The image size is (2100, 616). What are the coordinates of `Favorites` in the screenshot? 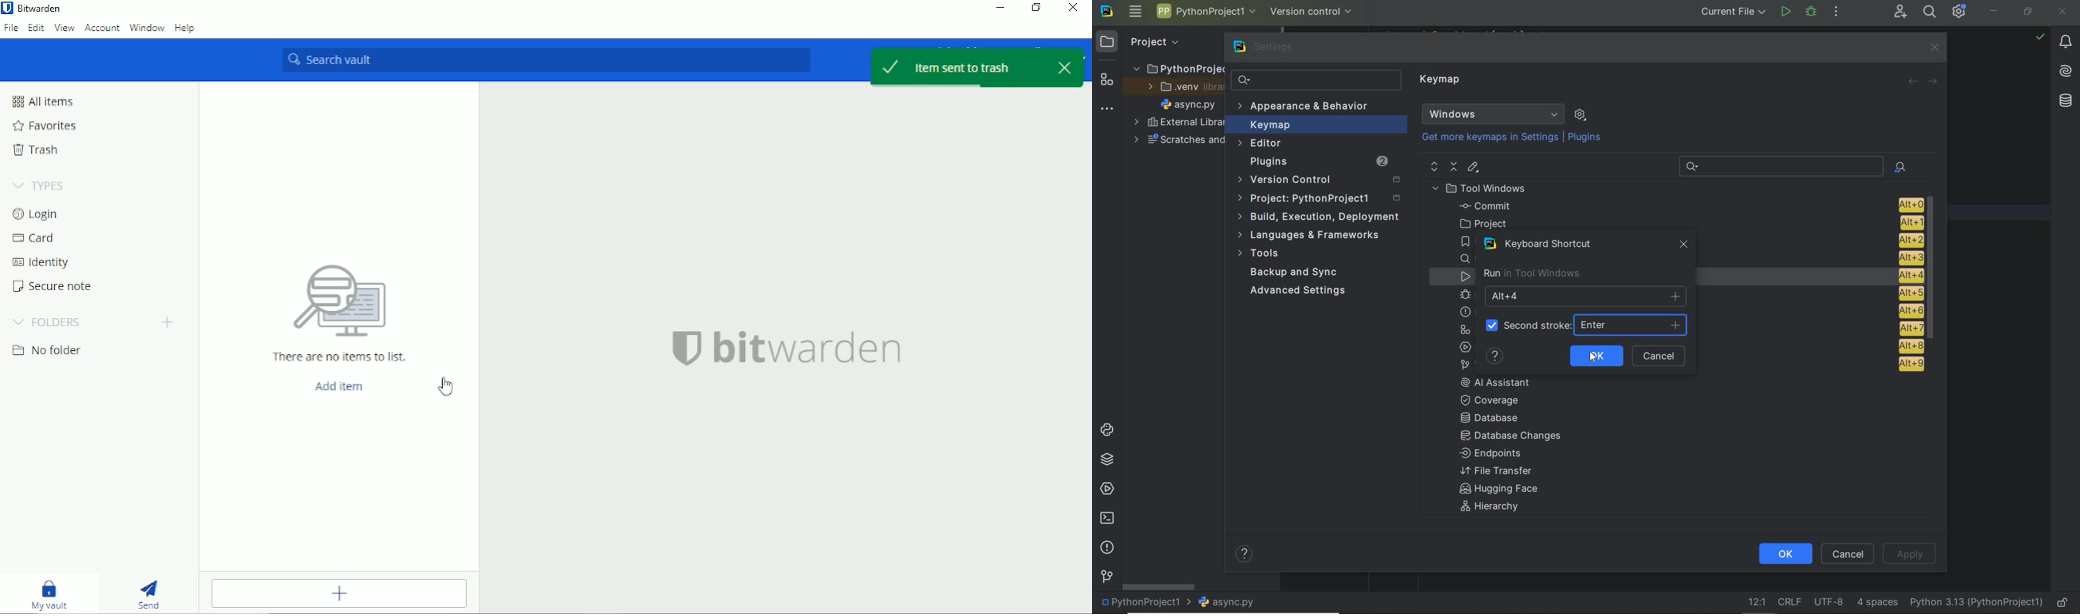 It's located at (47, 126).